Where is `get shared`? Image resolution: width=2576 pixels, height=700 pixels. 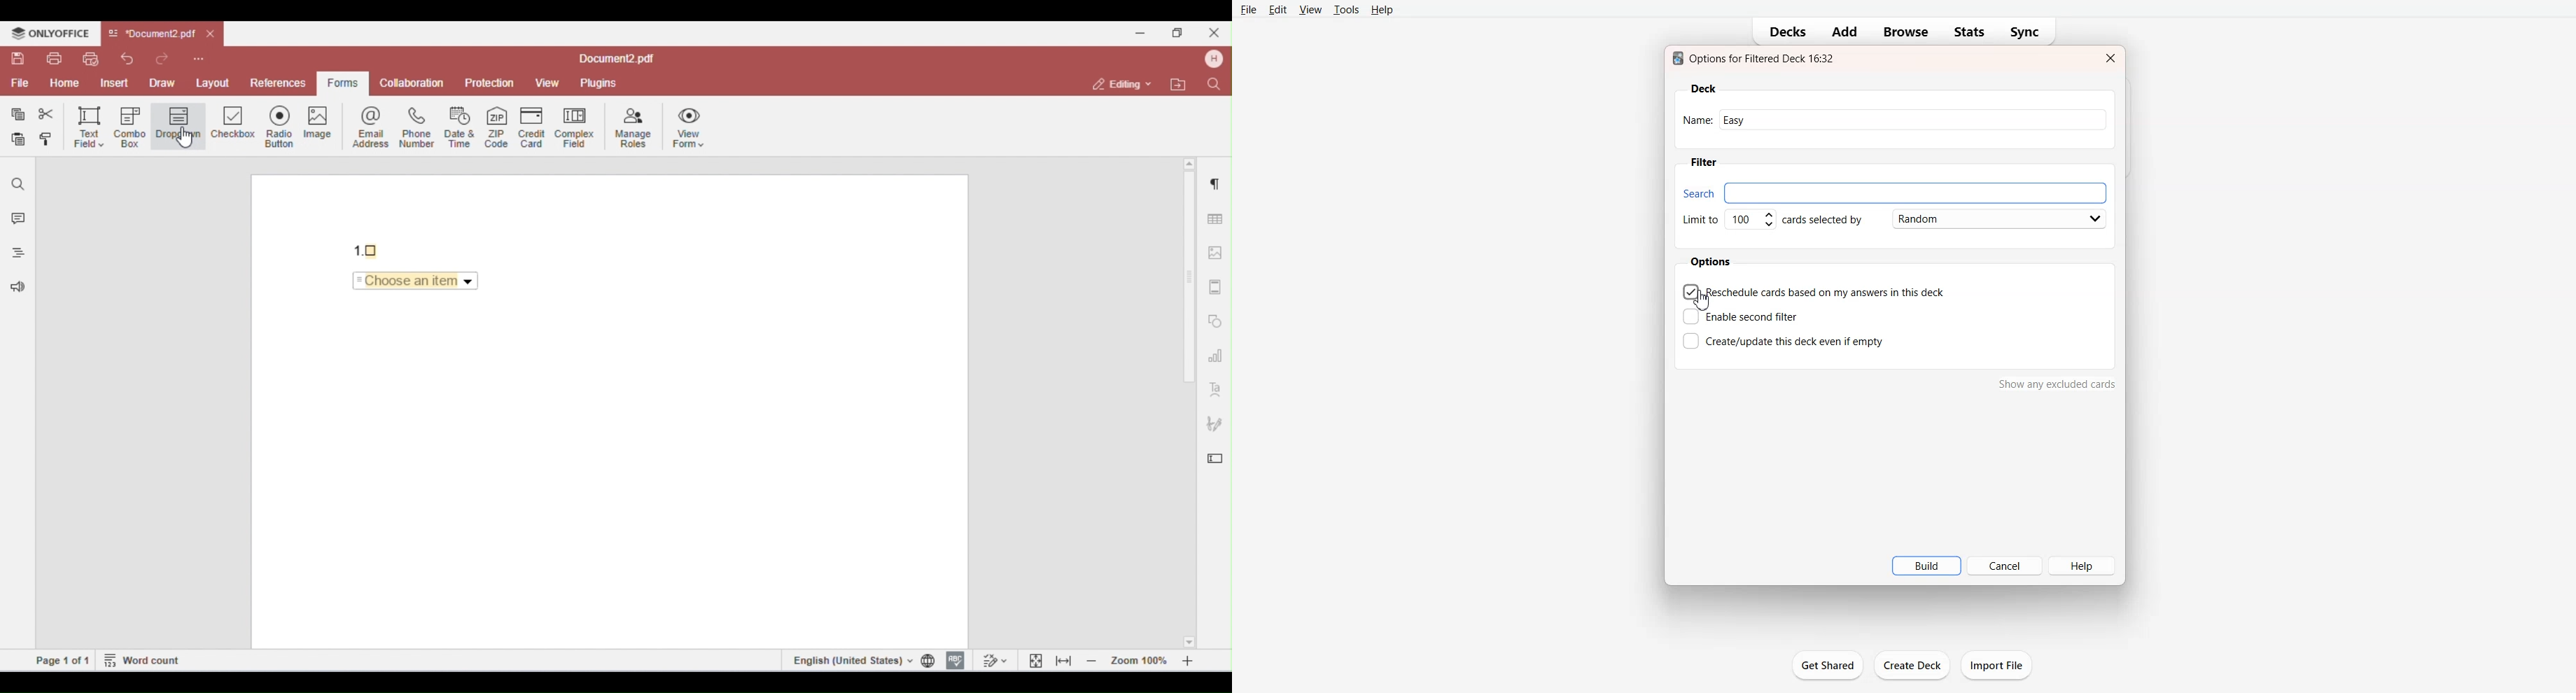 get shared is located at coordinates (1830, 667).